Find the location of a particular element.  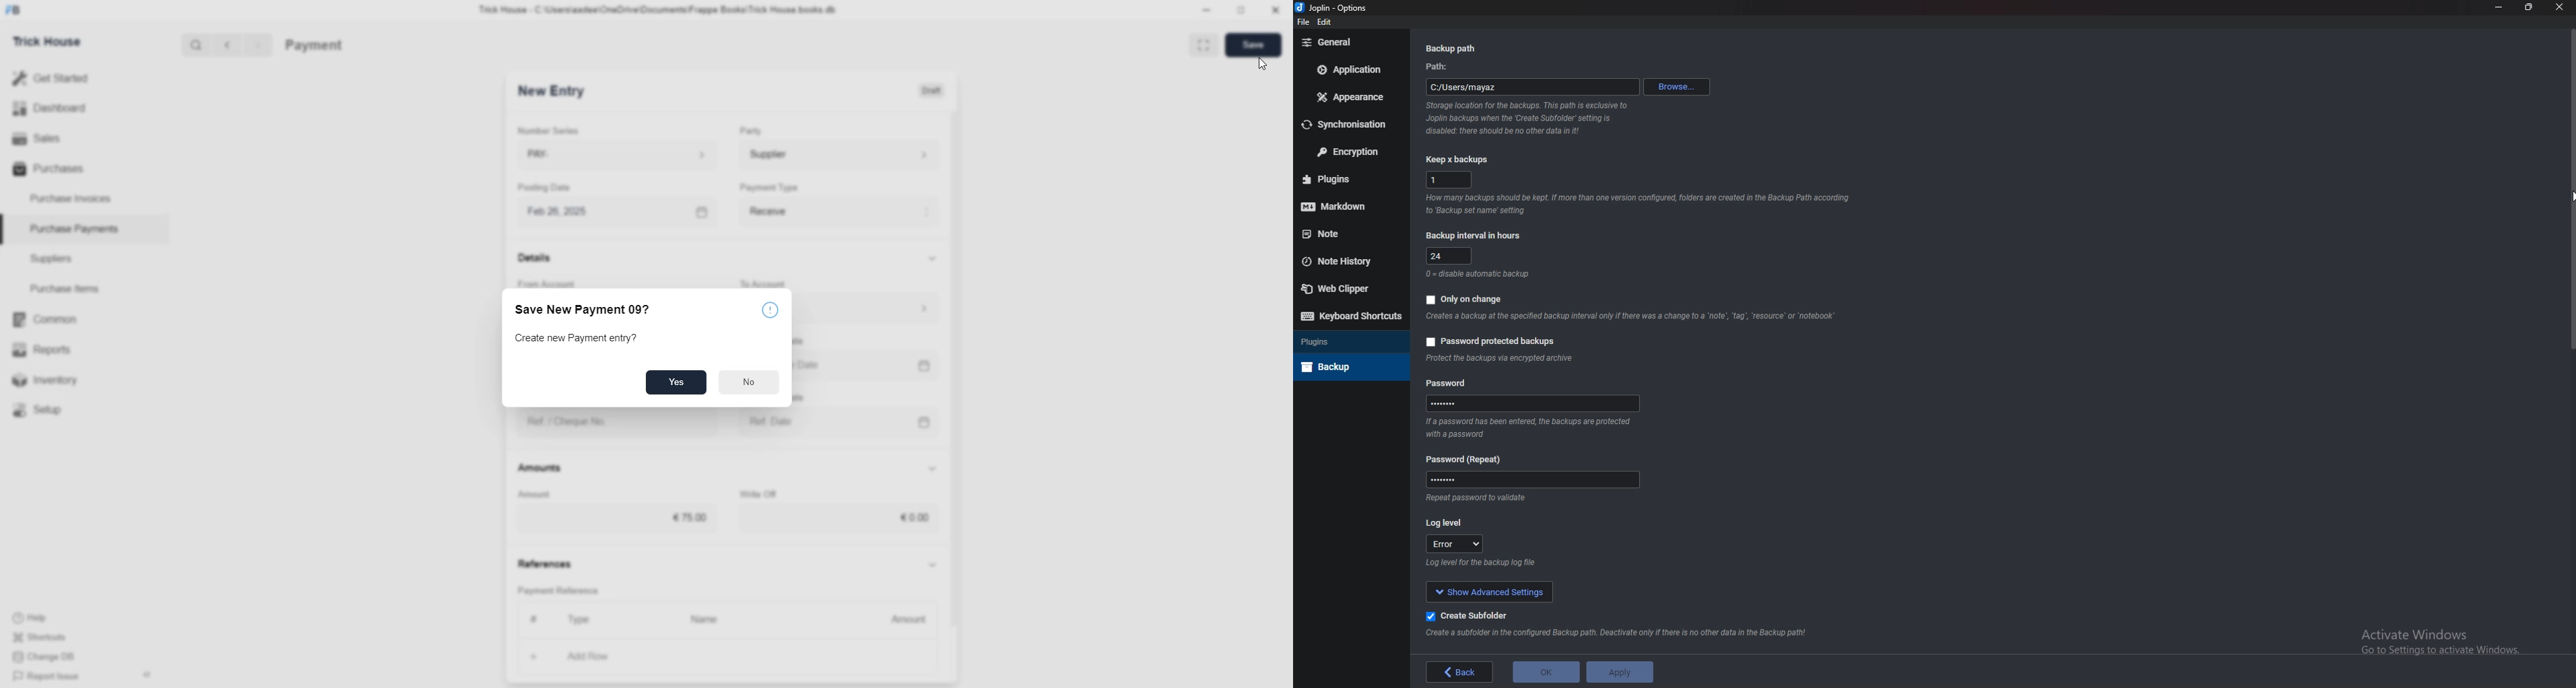

Mark down is located at coordinates (1343, 204).